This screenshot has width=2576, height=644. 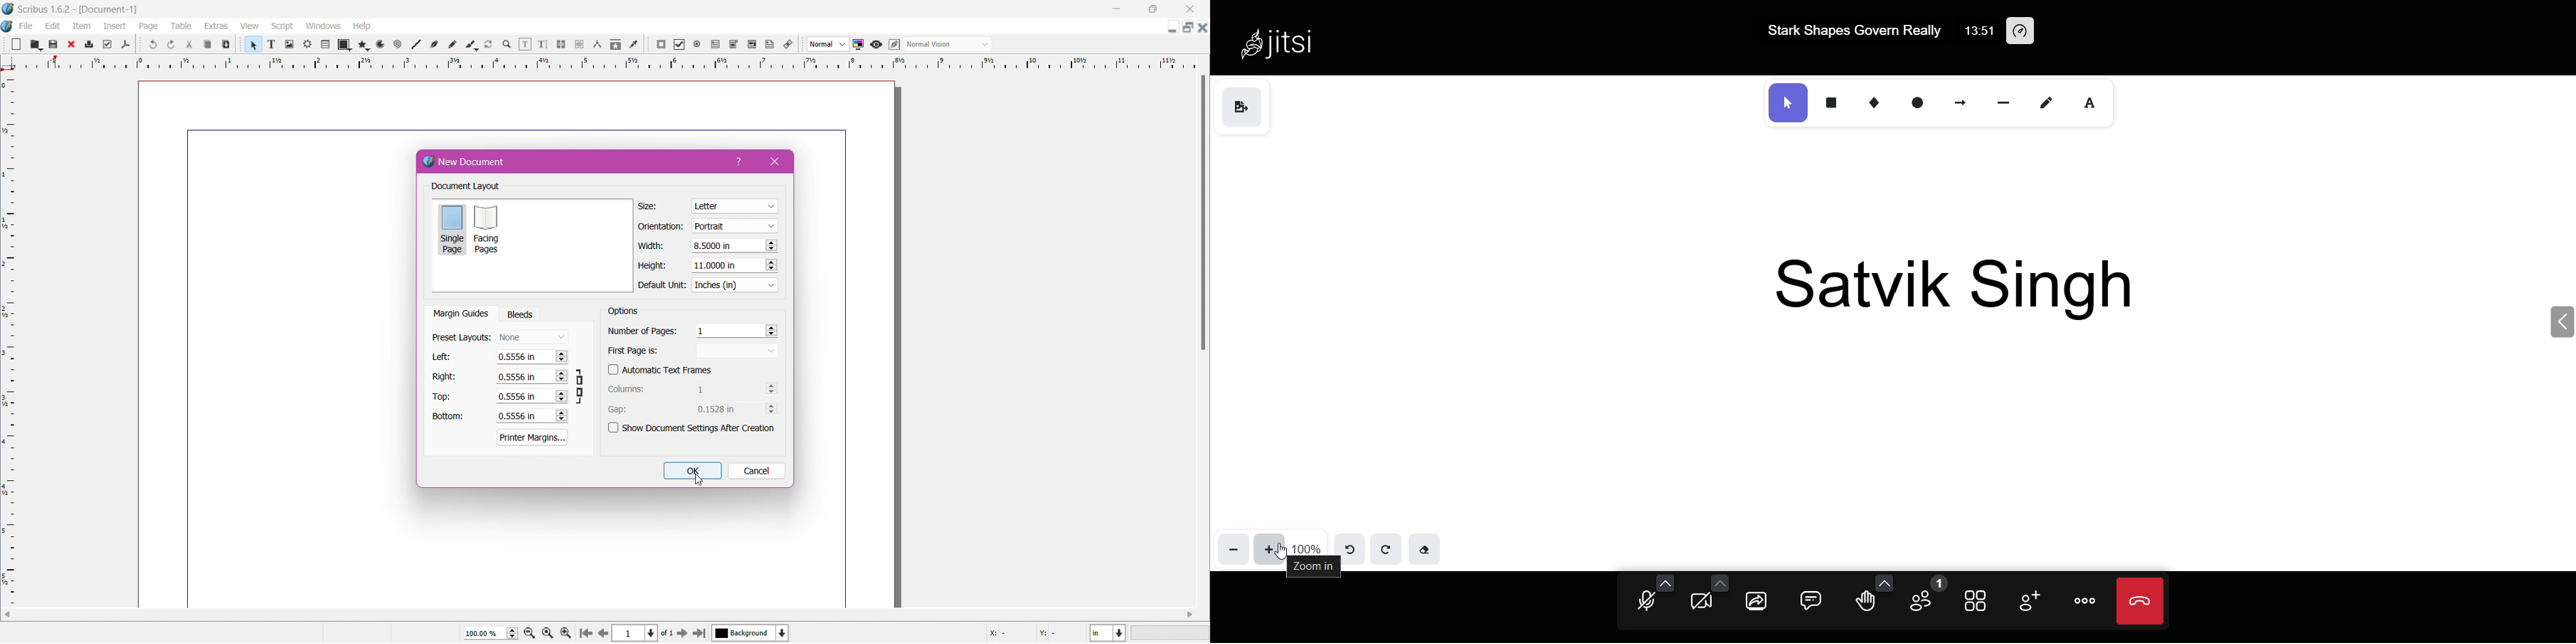 I want to click on orientation, so click(x=665, y=226).